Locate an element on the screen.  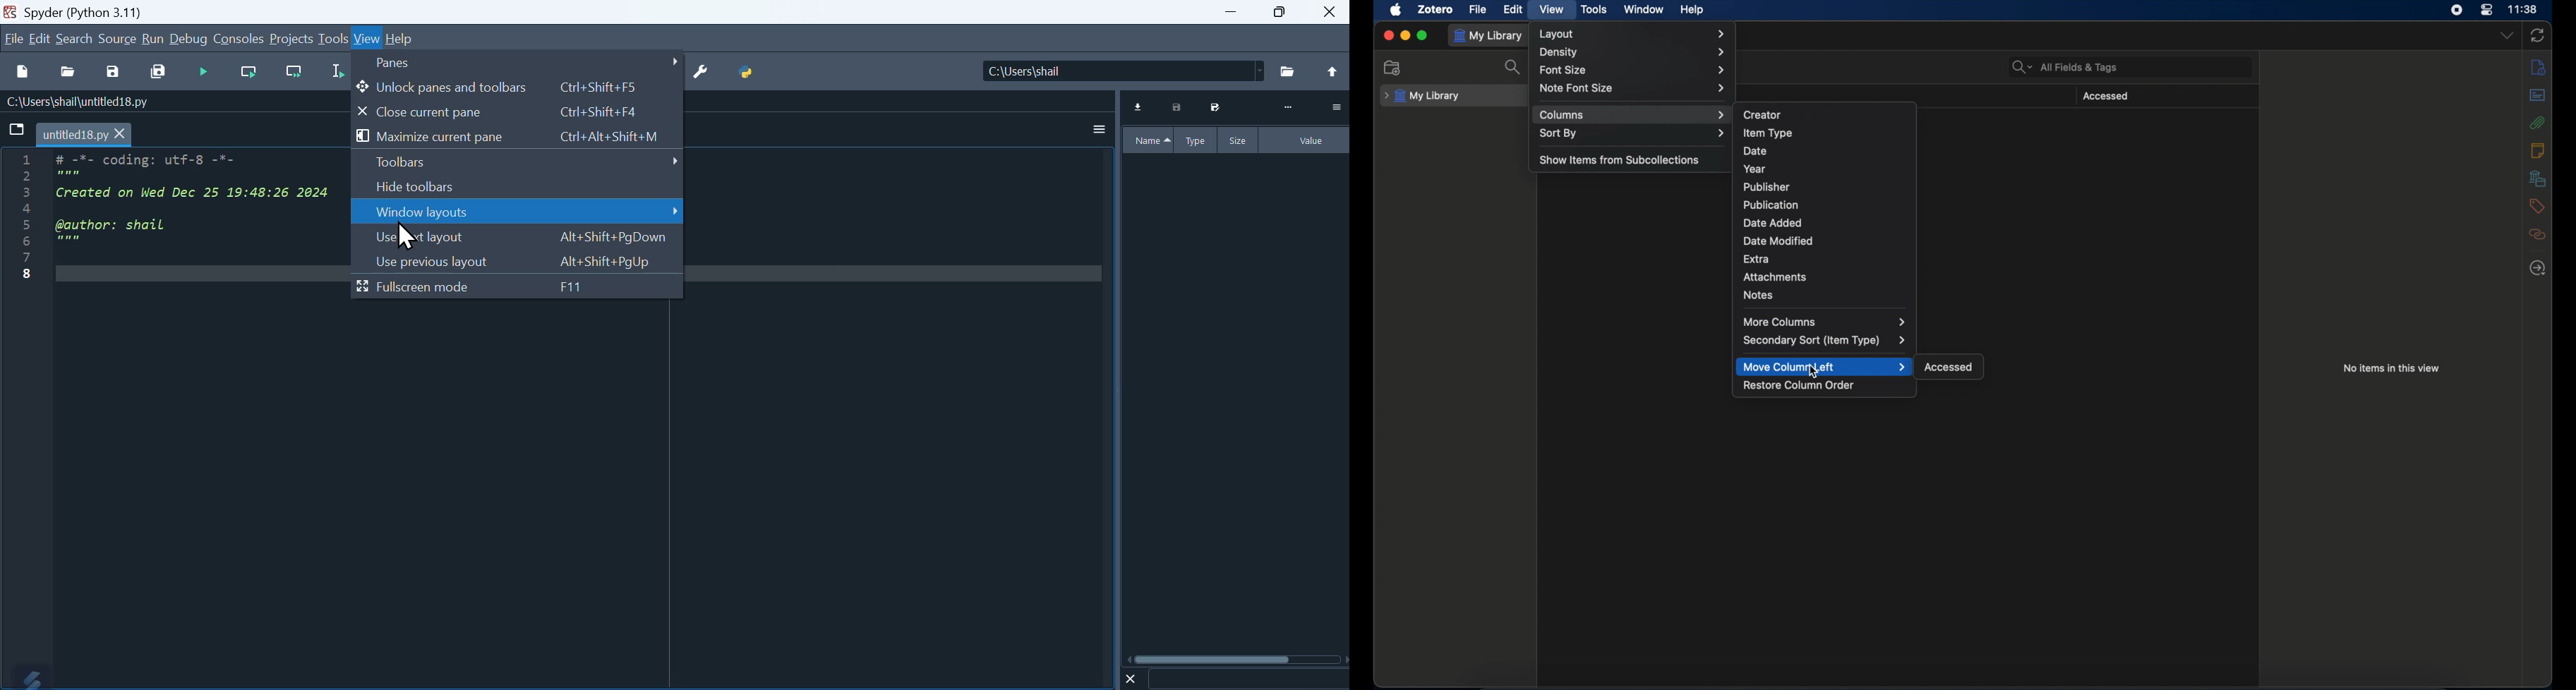
File is located at coordinates (13, 38).